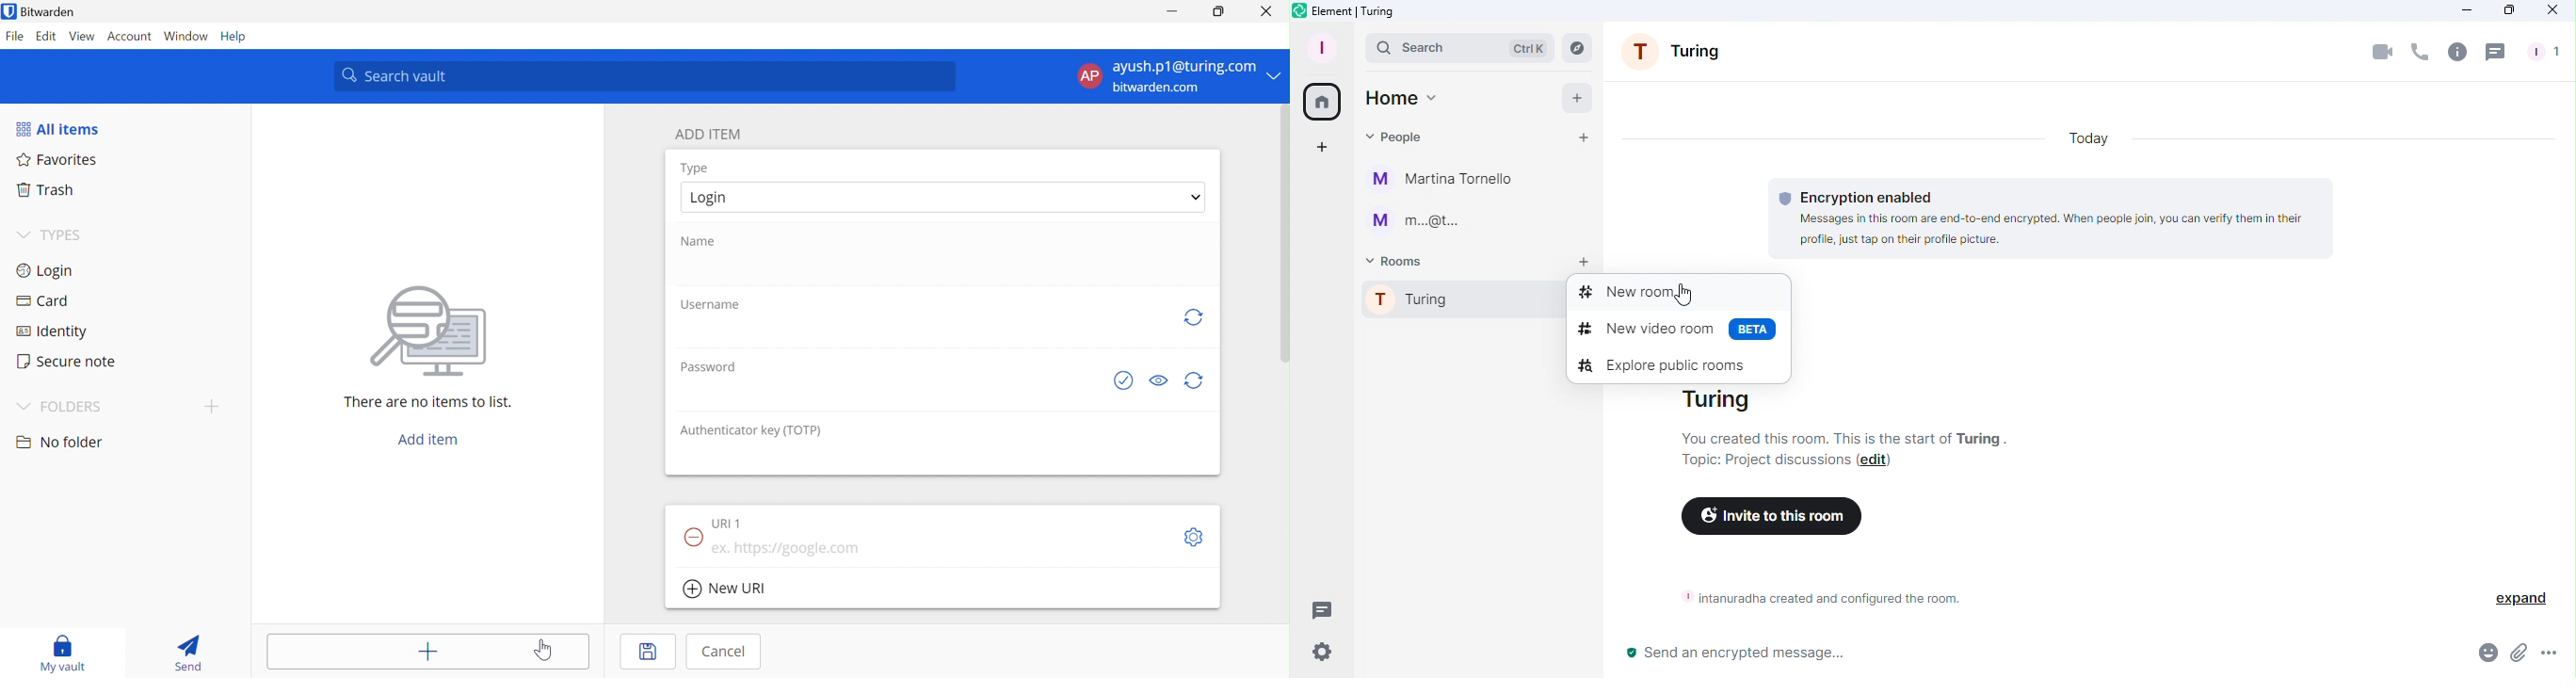 This screenshot has height=700, width=2576. What do you see at coordinates (65, 652) in the screenshot?
I see `My vault` at bounding box center [65, 652].